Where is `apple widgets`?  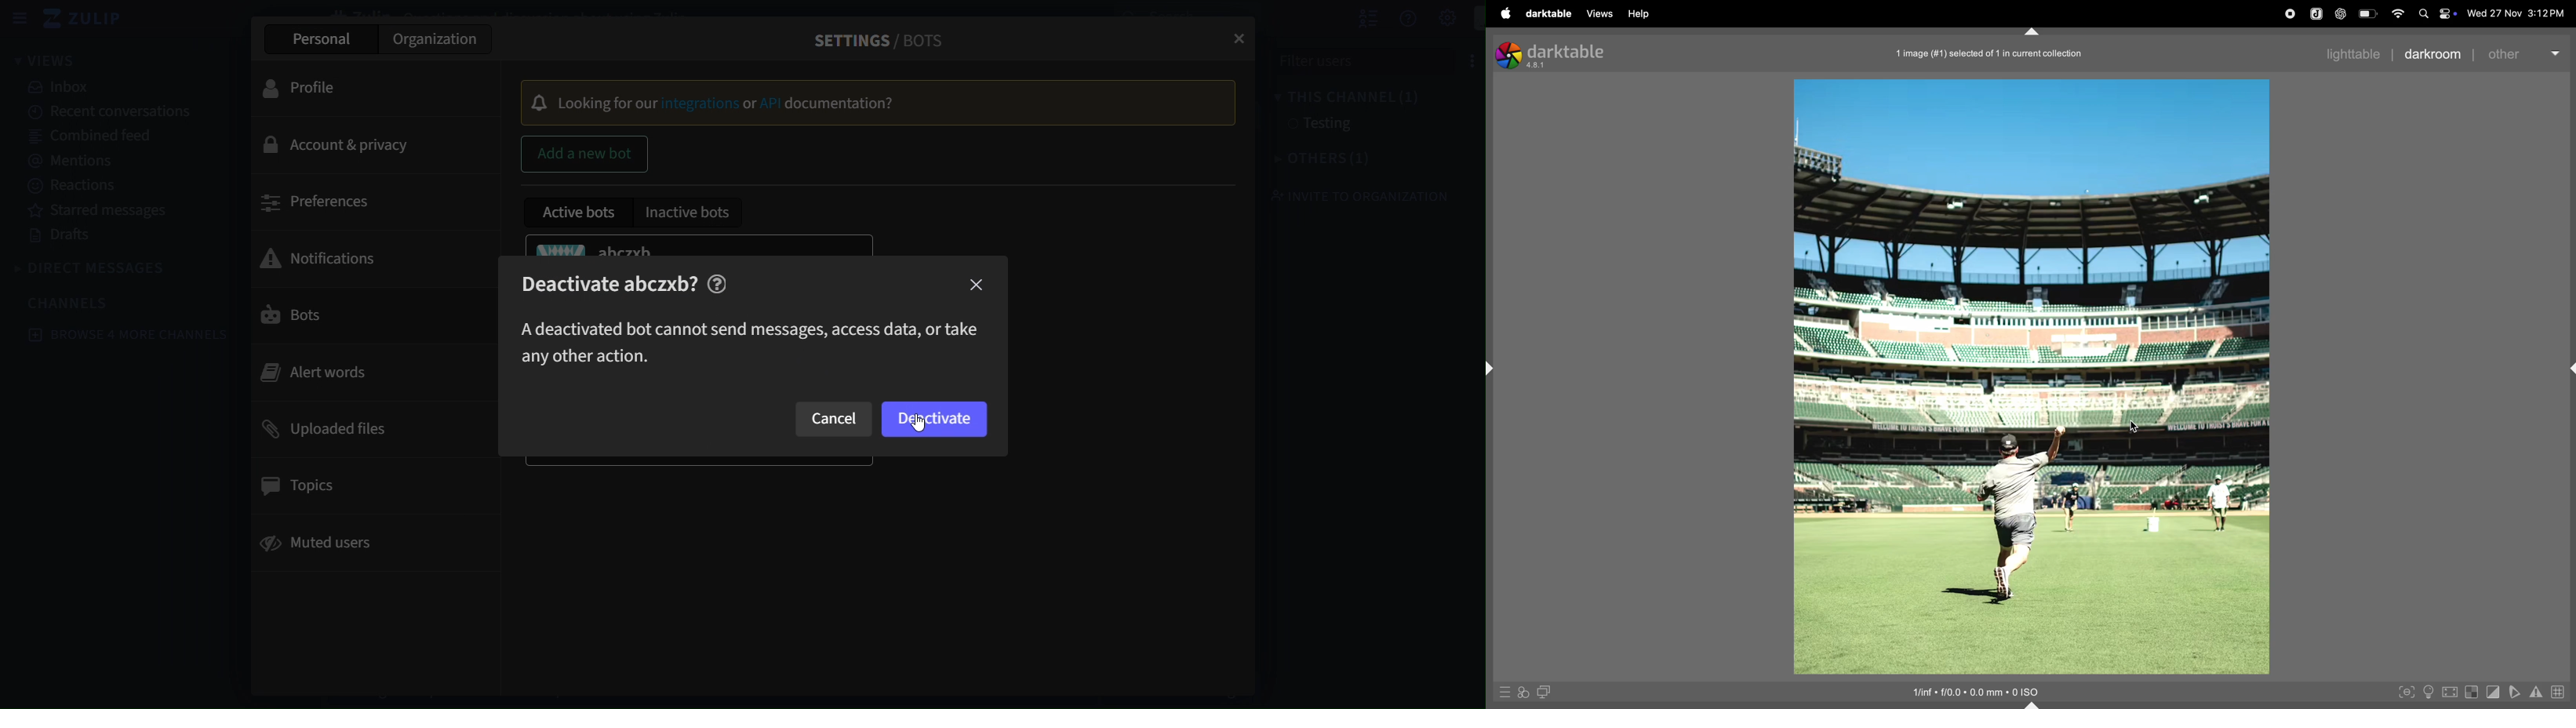 apple widgets is located at coordinates (2436, 13).